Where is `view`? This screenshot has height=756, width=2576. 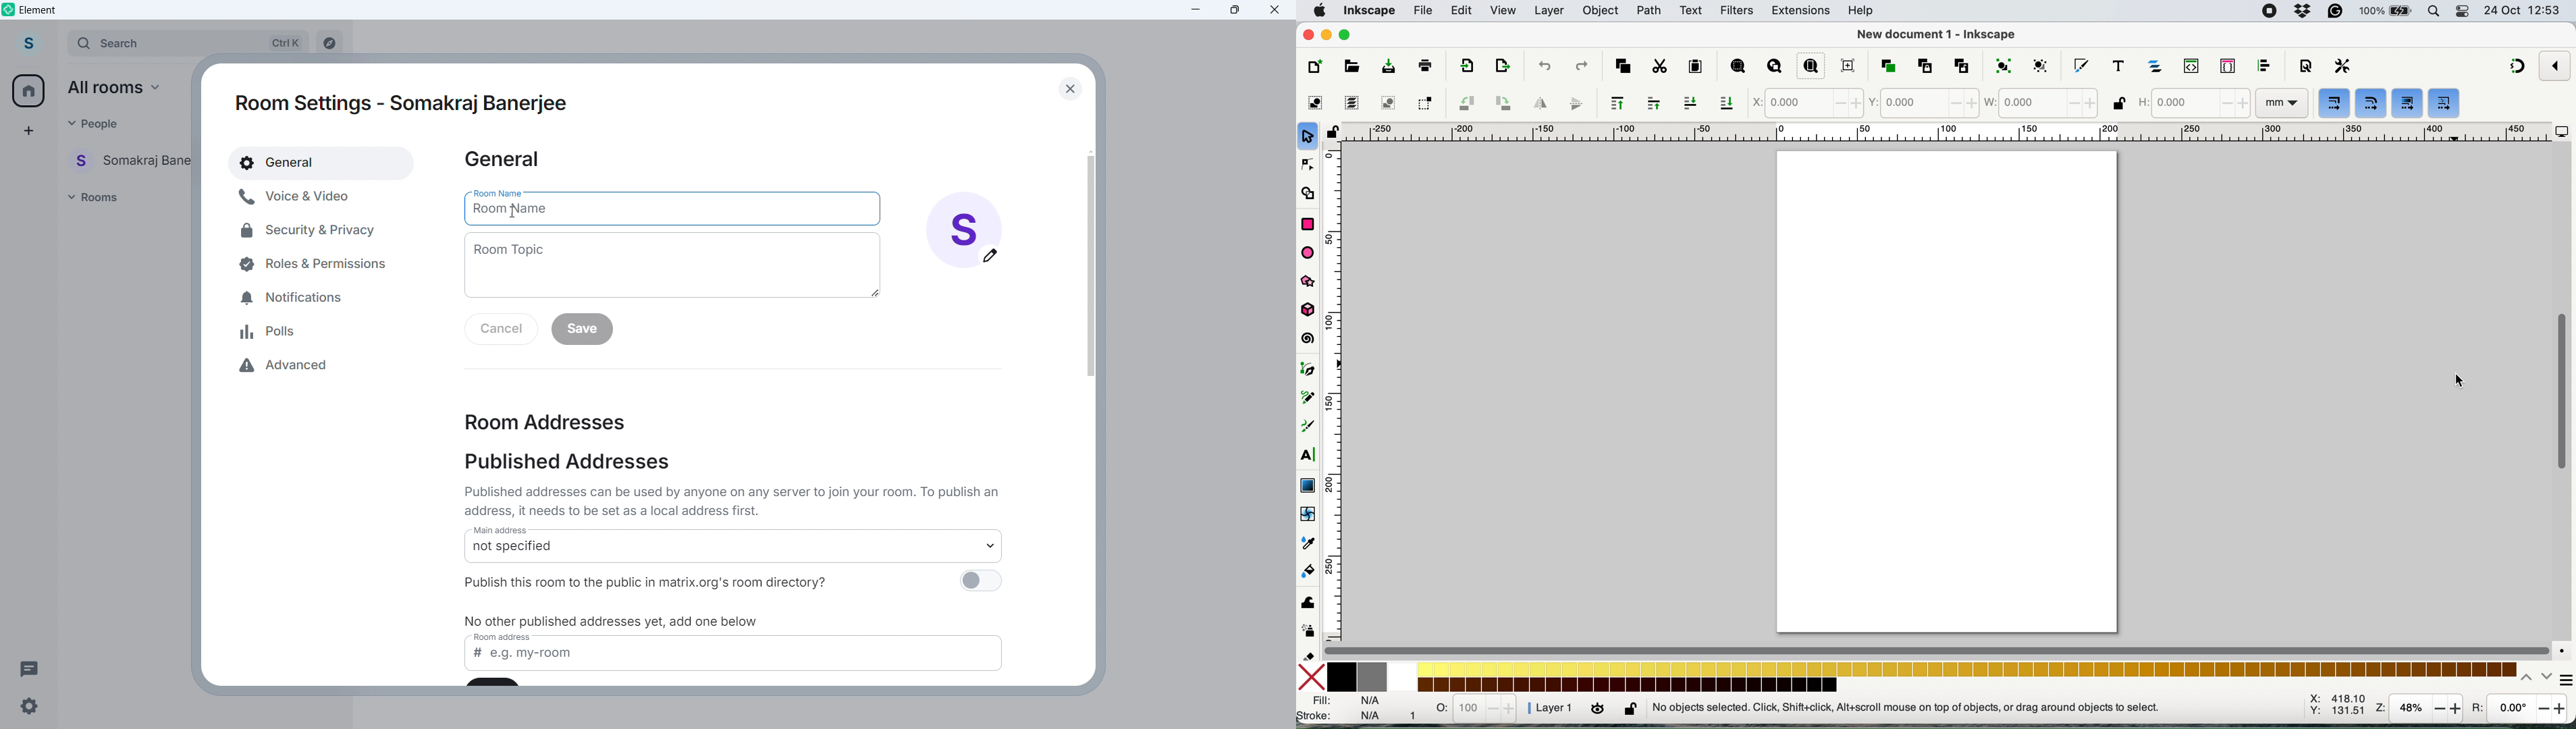 view is located at coordinates (1504, 10).